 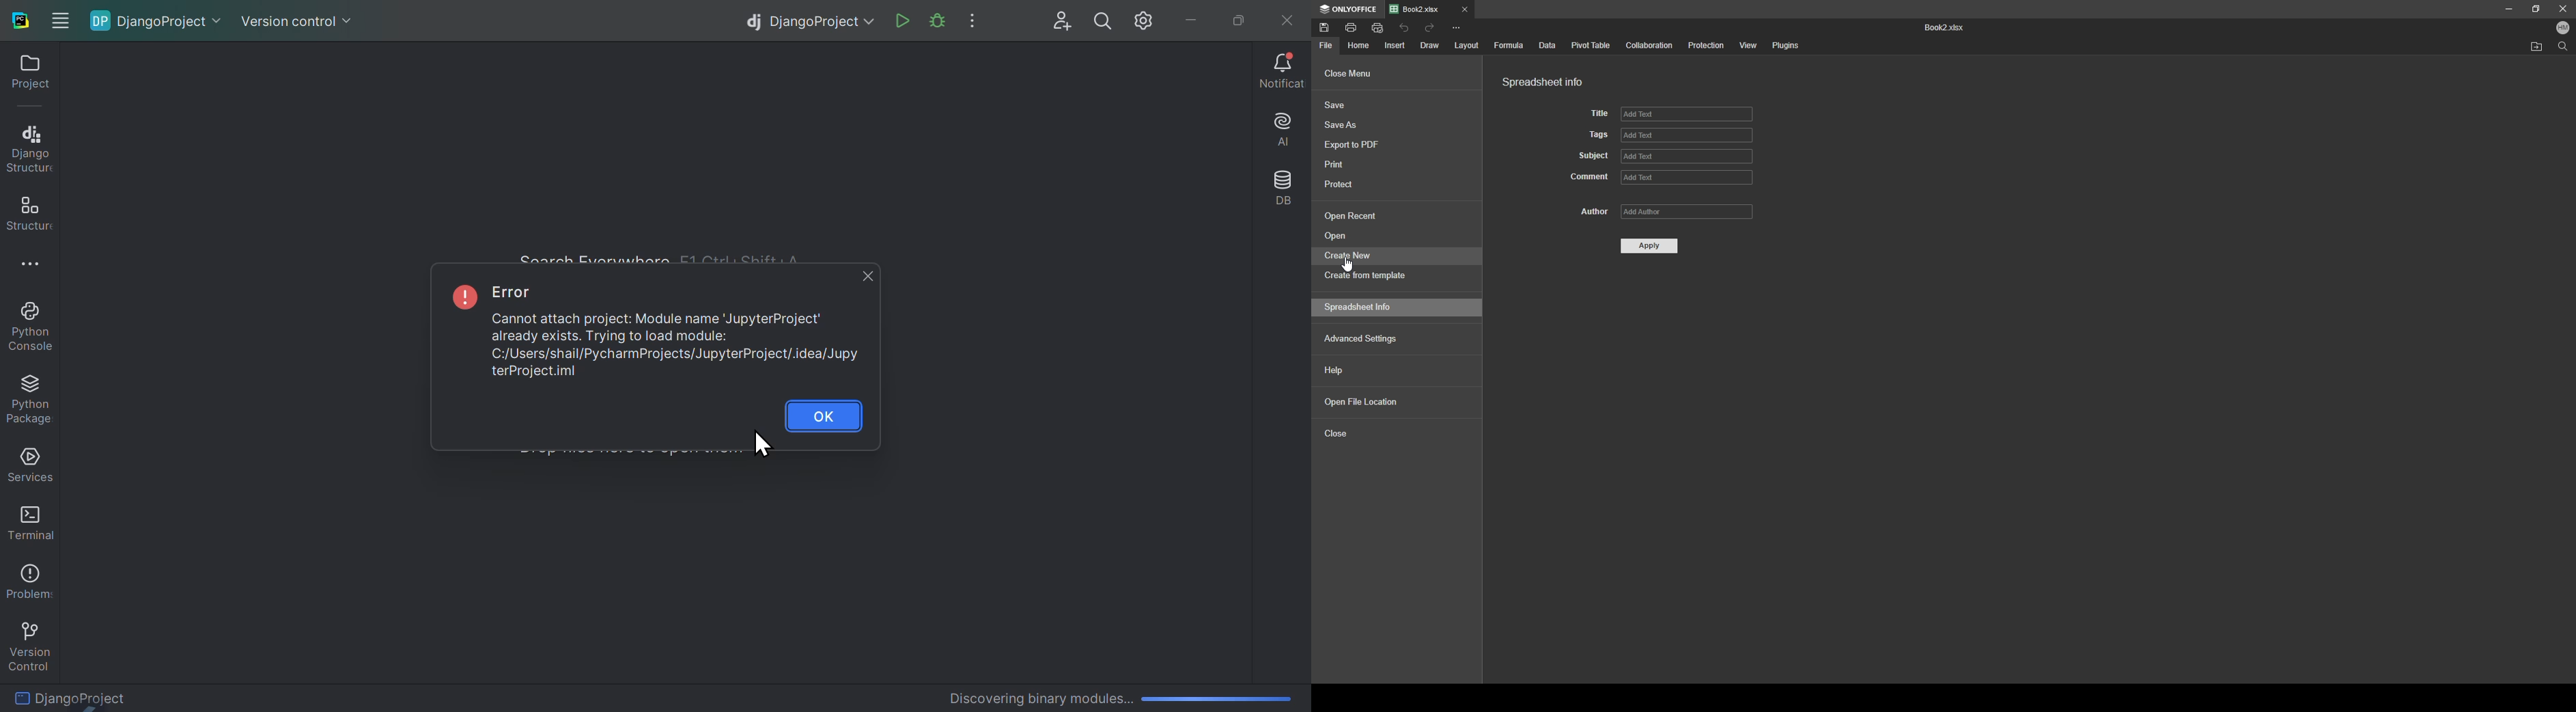 What do you see at coordinates (1359, 45) in the screenshot?
I see `home` at bounding box center [1359, 45].